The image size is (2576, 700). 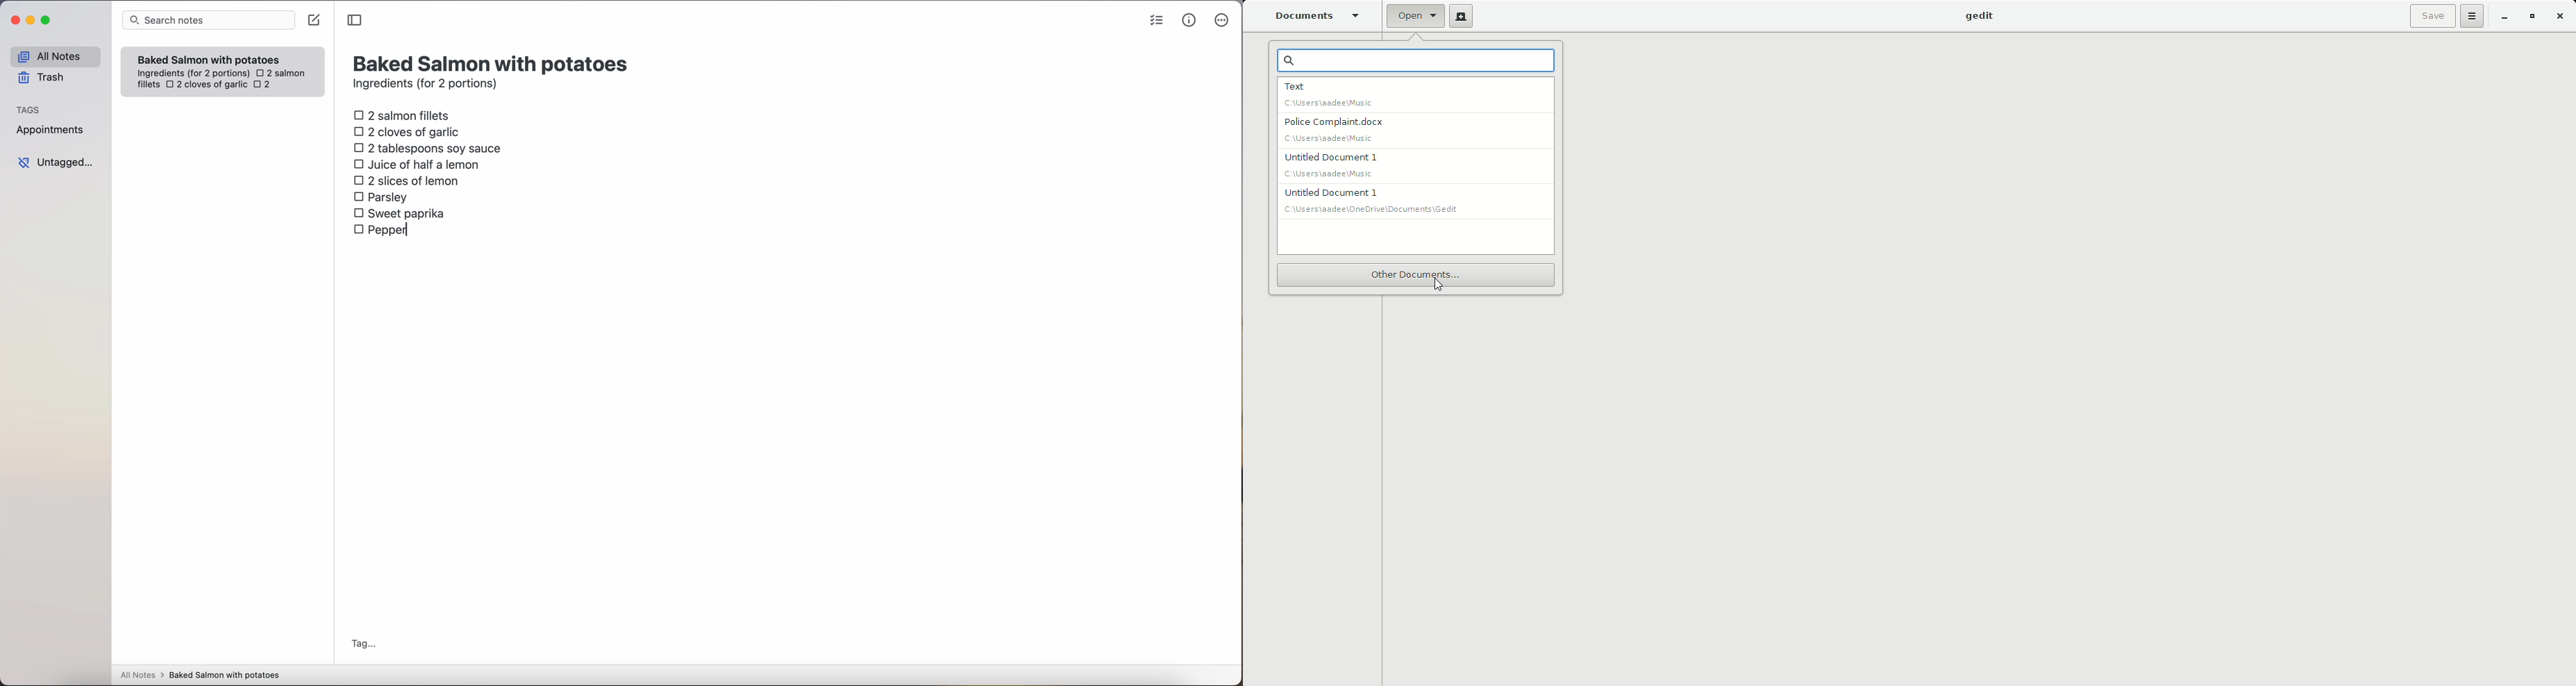 What do you see at coordinates (401, 213) in the screenshot?
I see `sweet paprika` at bounding box center [401, 213].